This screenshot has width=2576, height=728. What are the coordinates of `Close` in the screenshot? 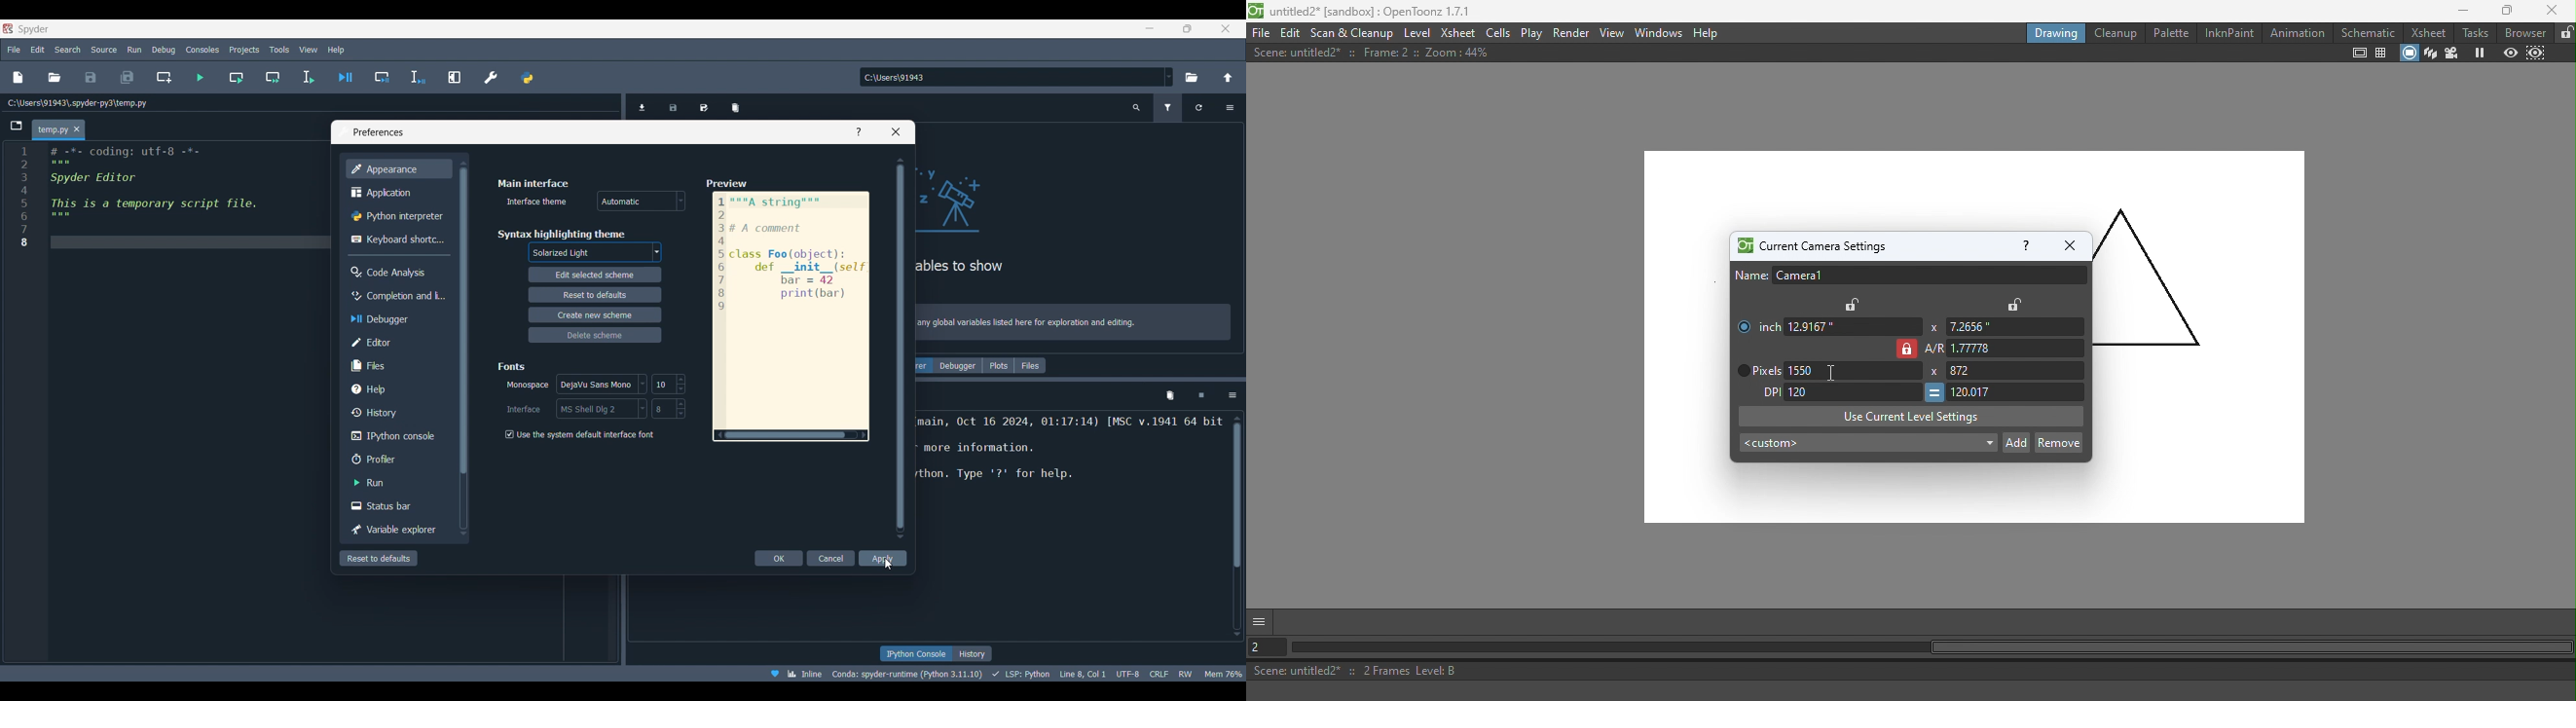 It's located at (77, 129).